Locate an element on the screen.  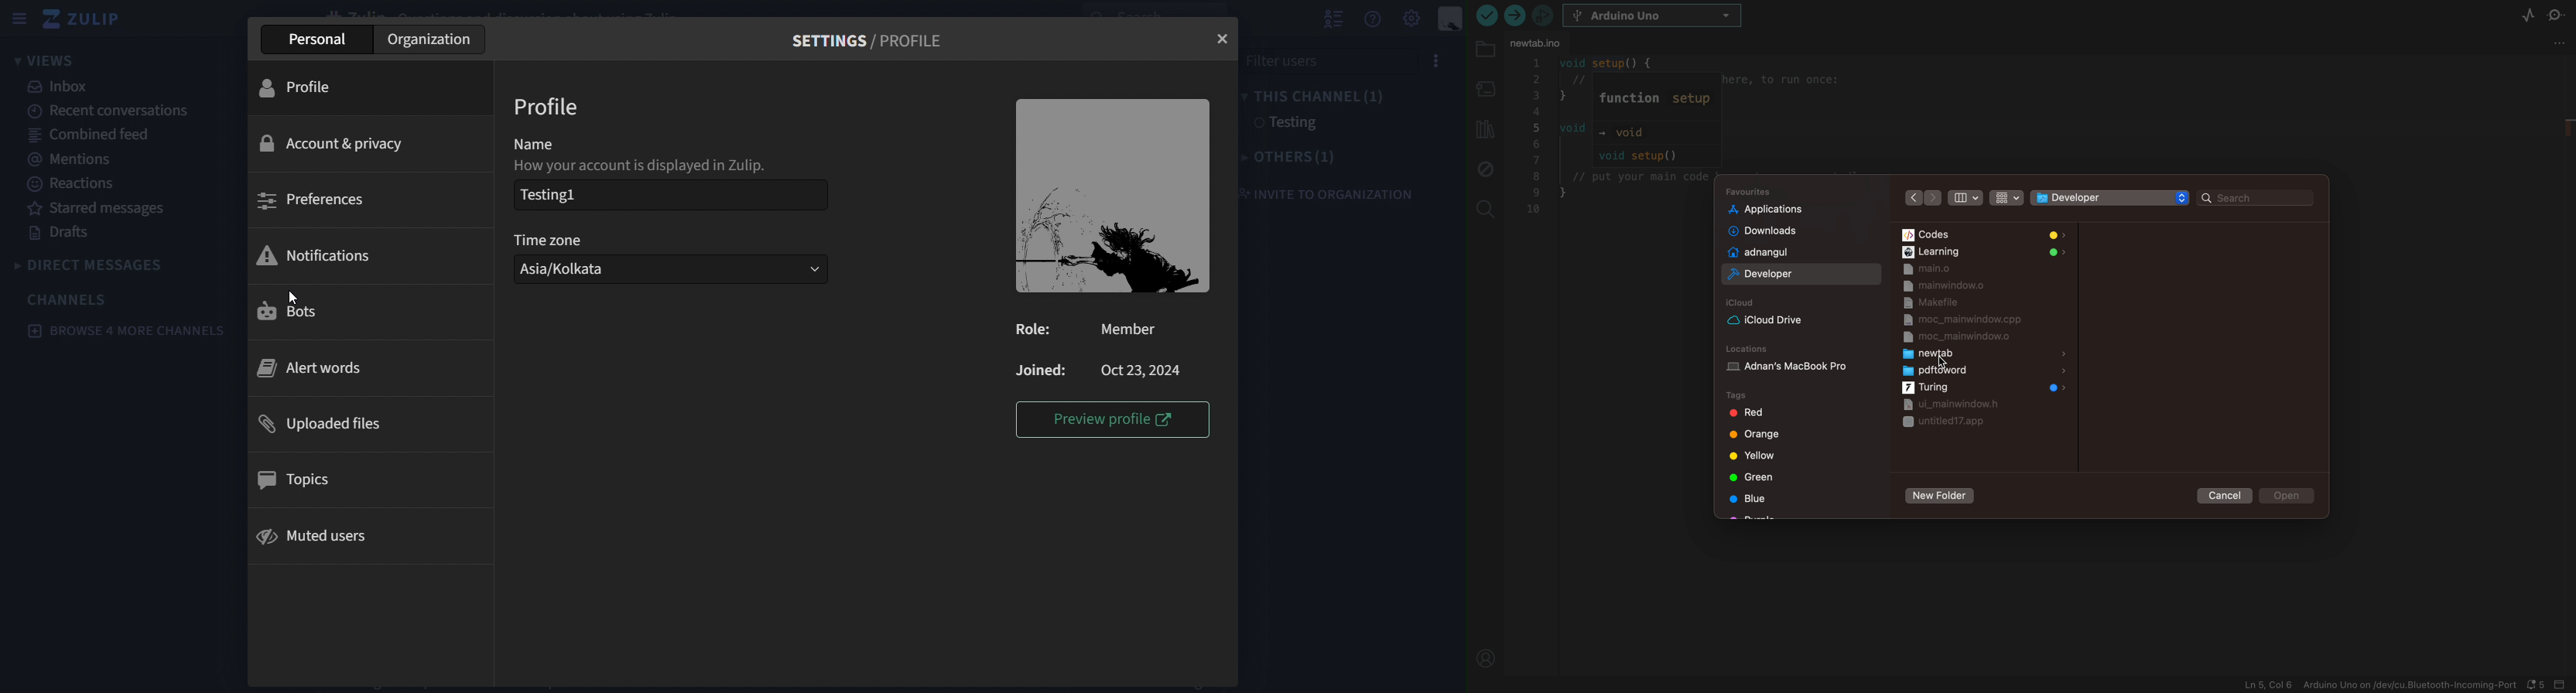
filter users is located at coordinates (1315, 60).